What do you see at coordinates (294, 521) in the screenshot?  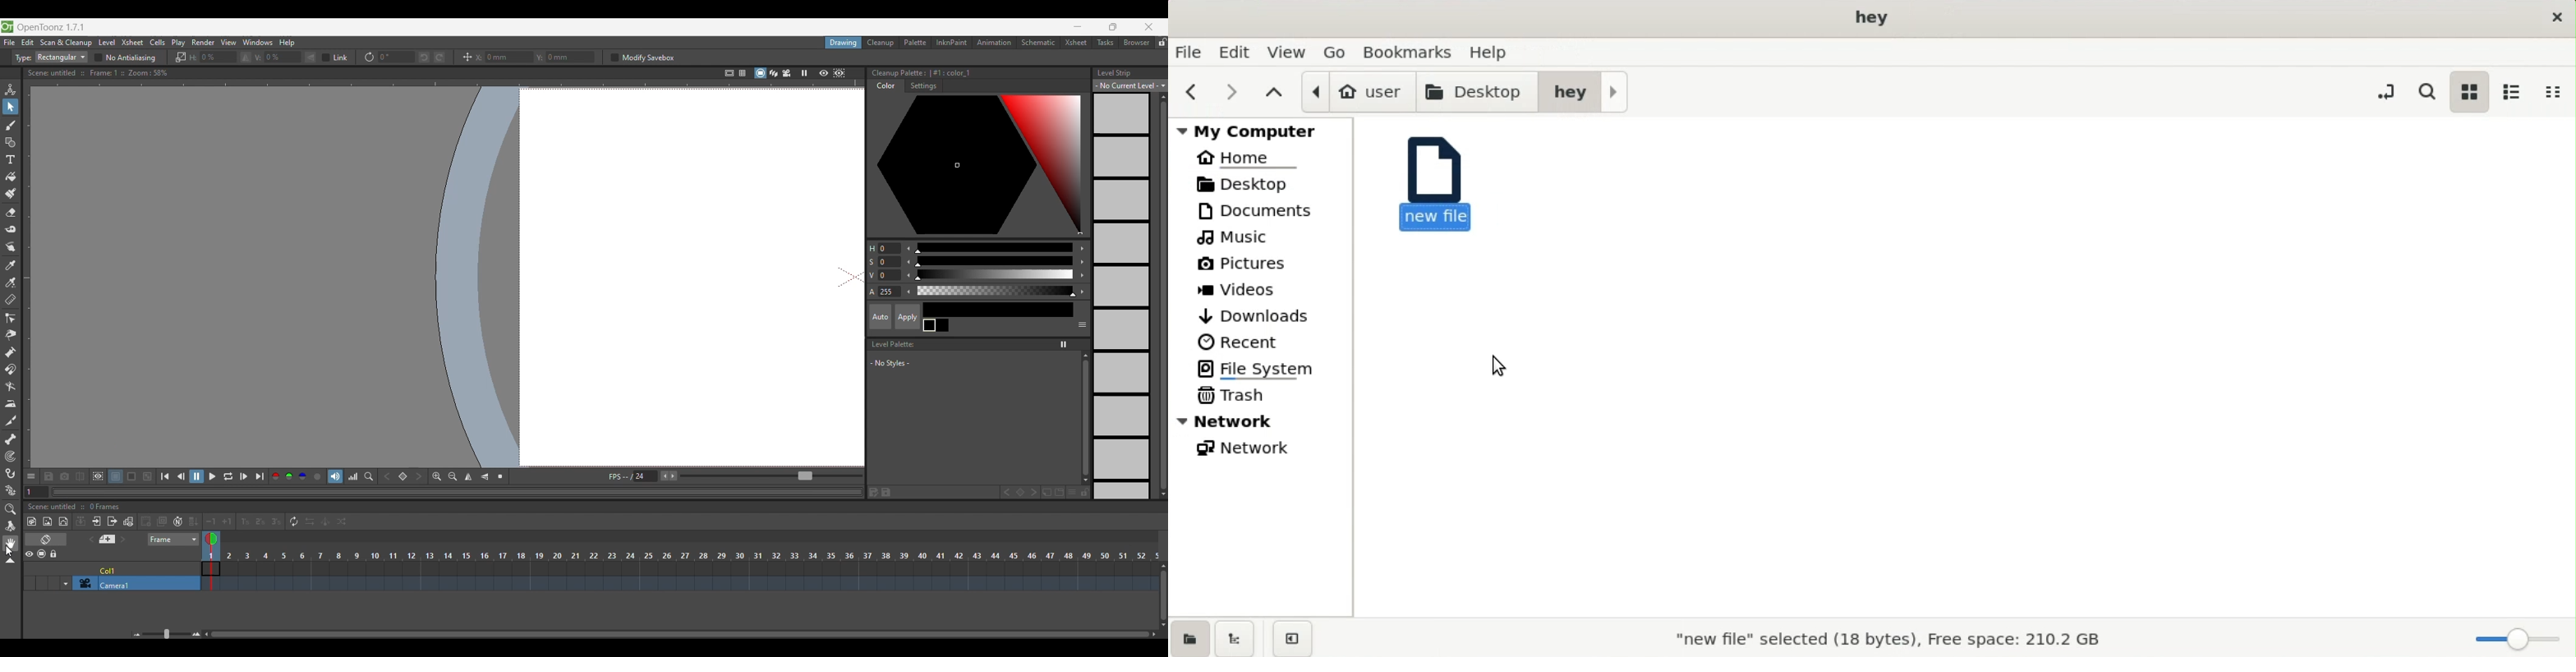 I see `Repeat` at bounding box center [294, 521].